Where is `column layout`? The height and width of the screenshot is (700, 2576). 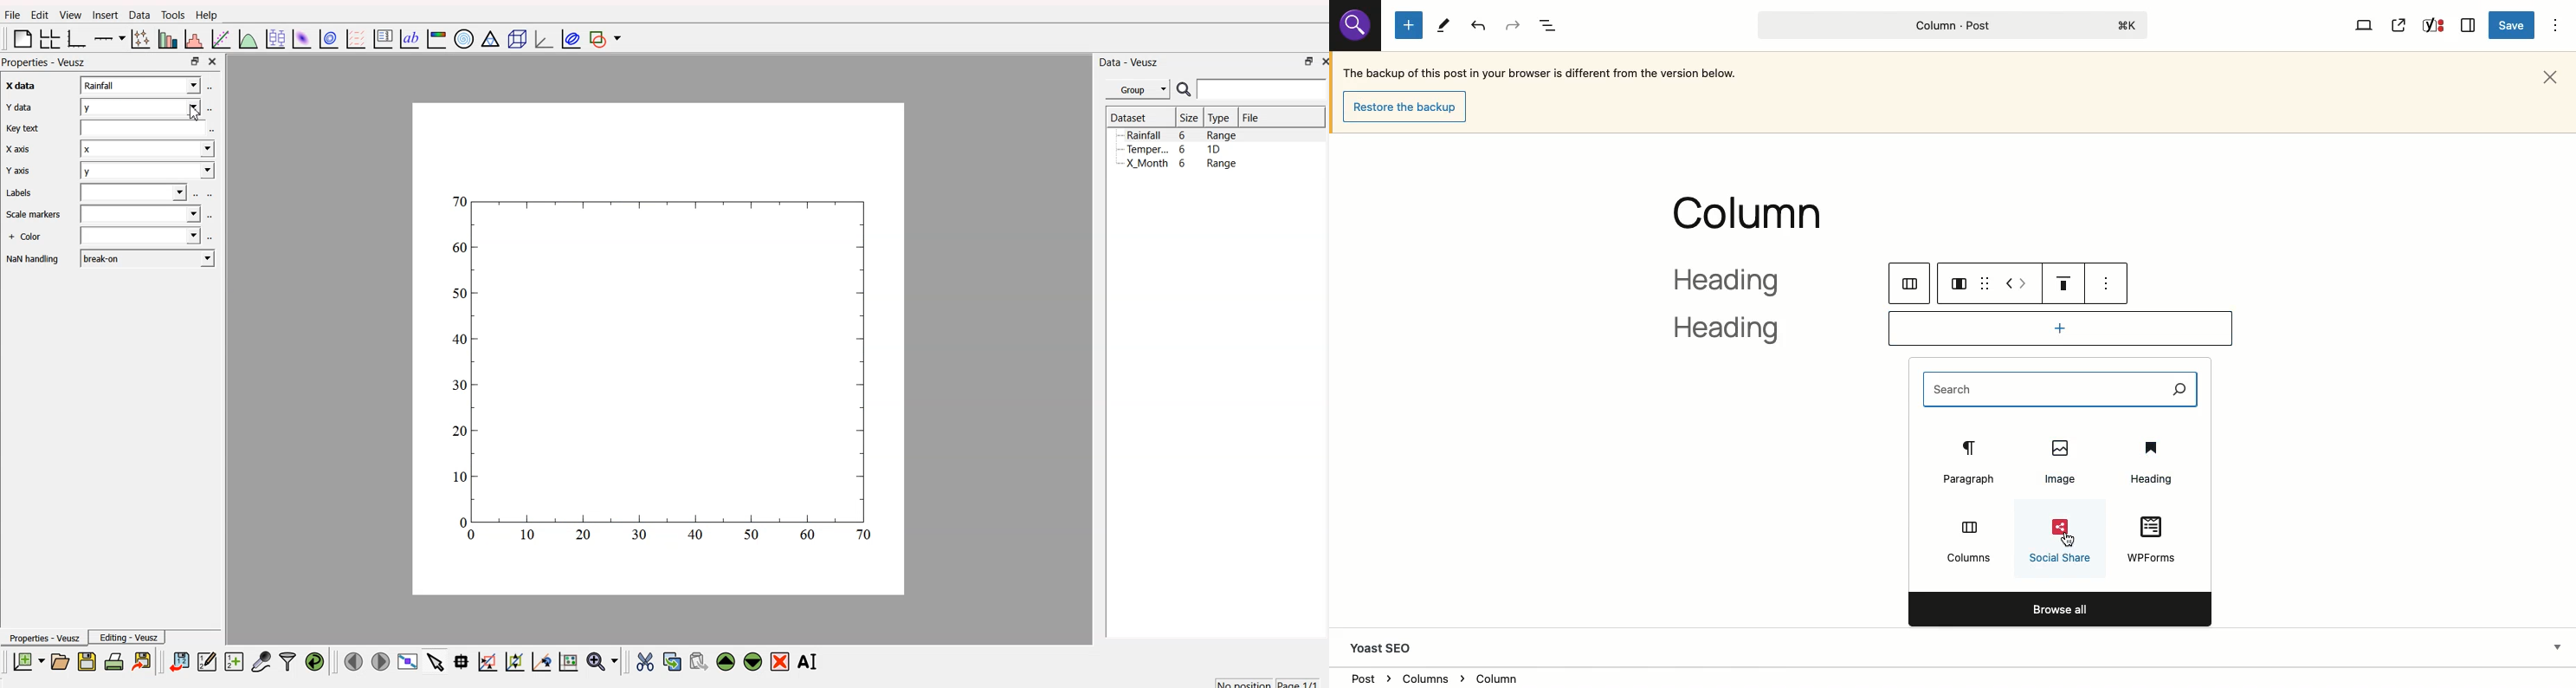 column layout is located at coordinates (1957, 287).